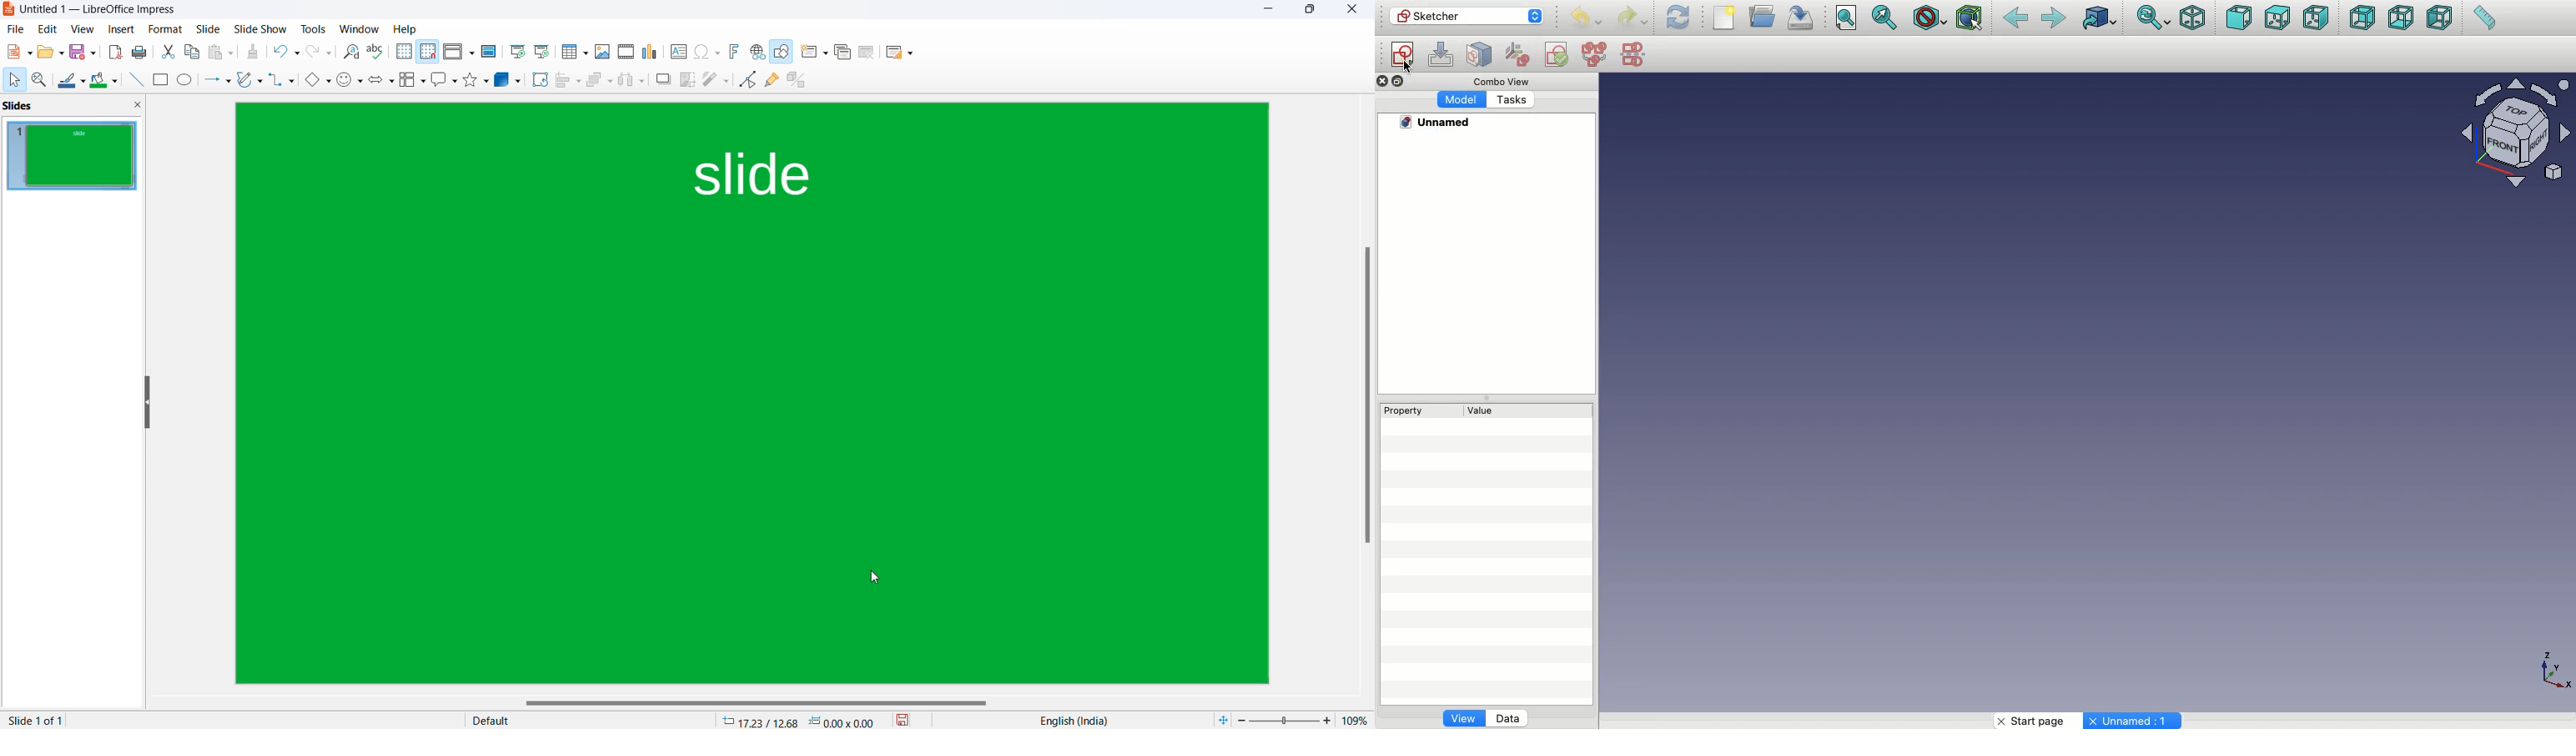 Image resolution: width=2576 pixels, height=756 pixels. What do you see at coordinates (445, 81) in the screenshot?
I see `callout shapes` at bounding box center [445, 81].